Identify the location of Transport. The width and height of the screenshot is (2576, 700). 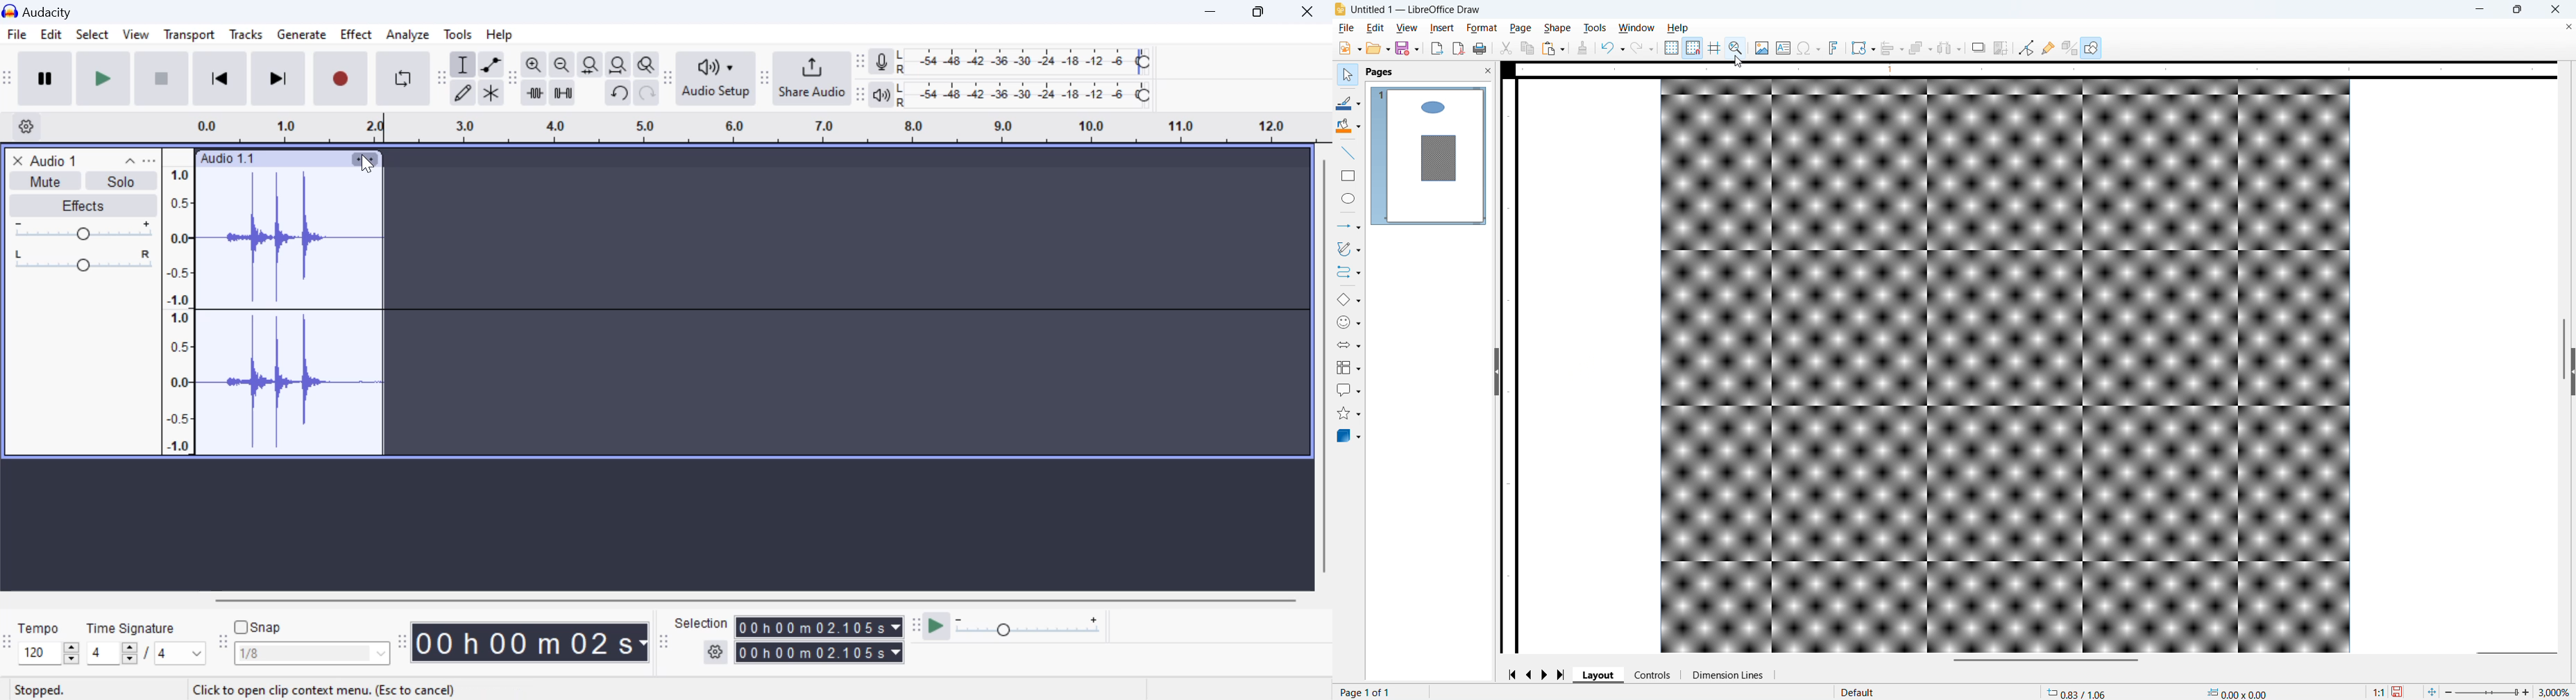
(189, 37).